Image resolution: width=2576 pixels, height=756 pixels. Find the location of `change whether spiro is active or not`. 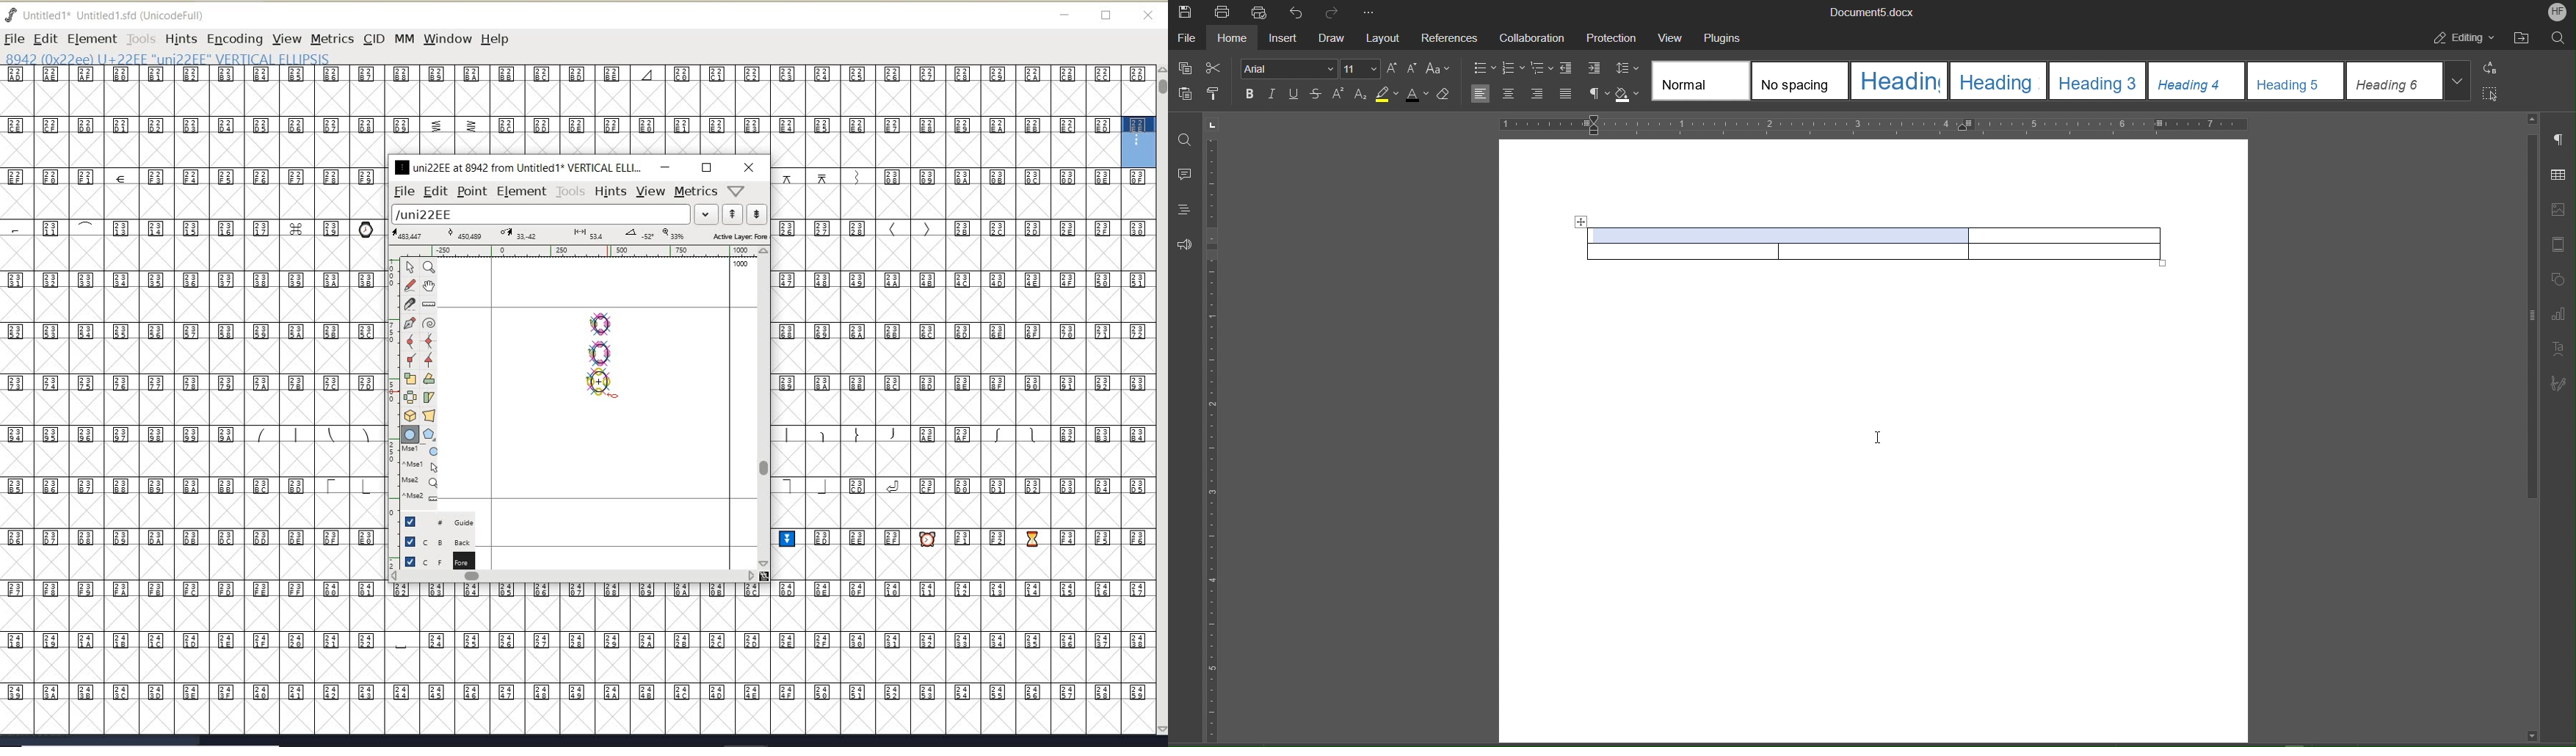

change whether spiro is active or not is located at coordinates (429, 325).